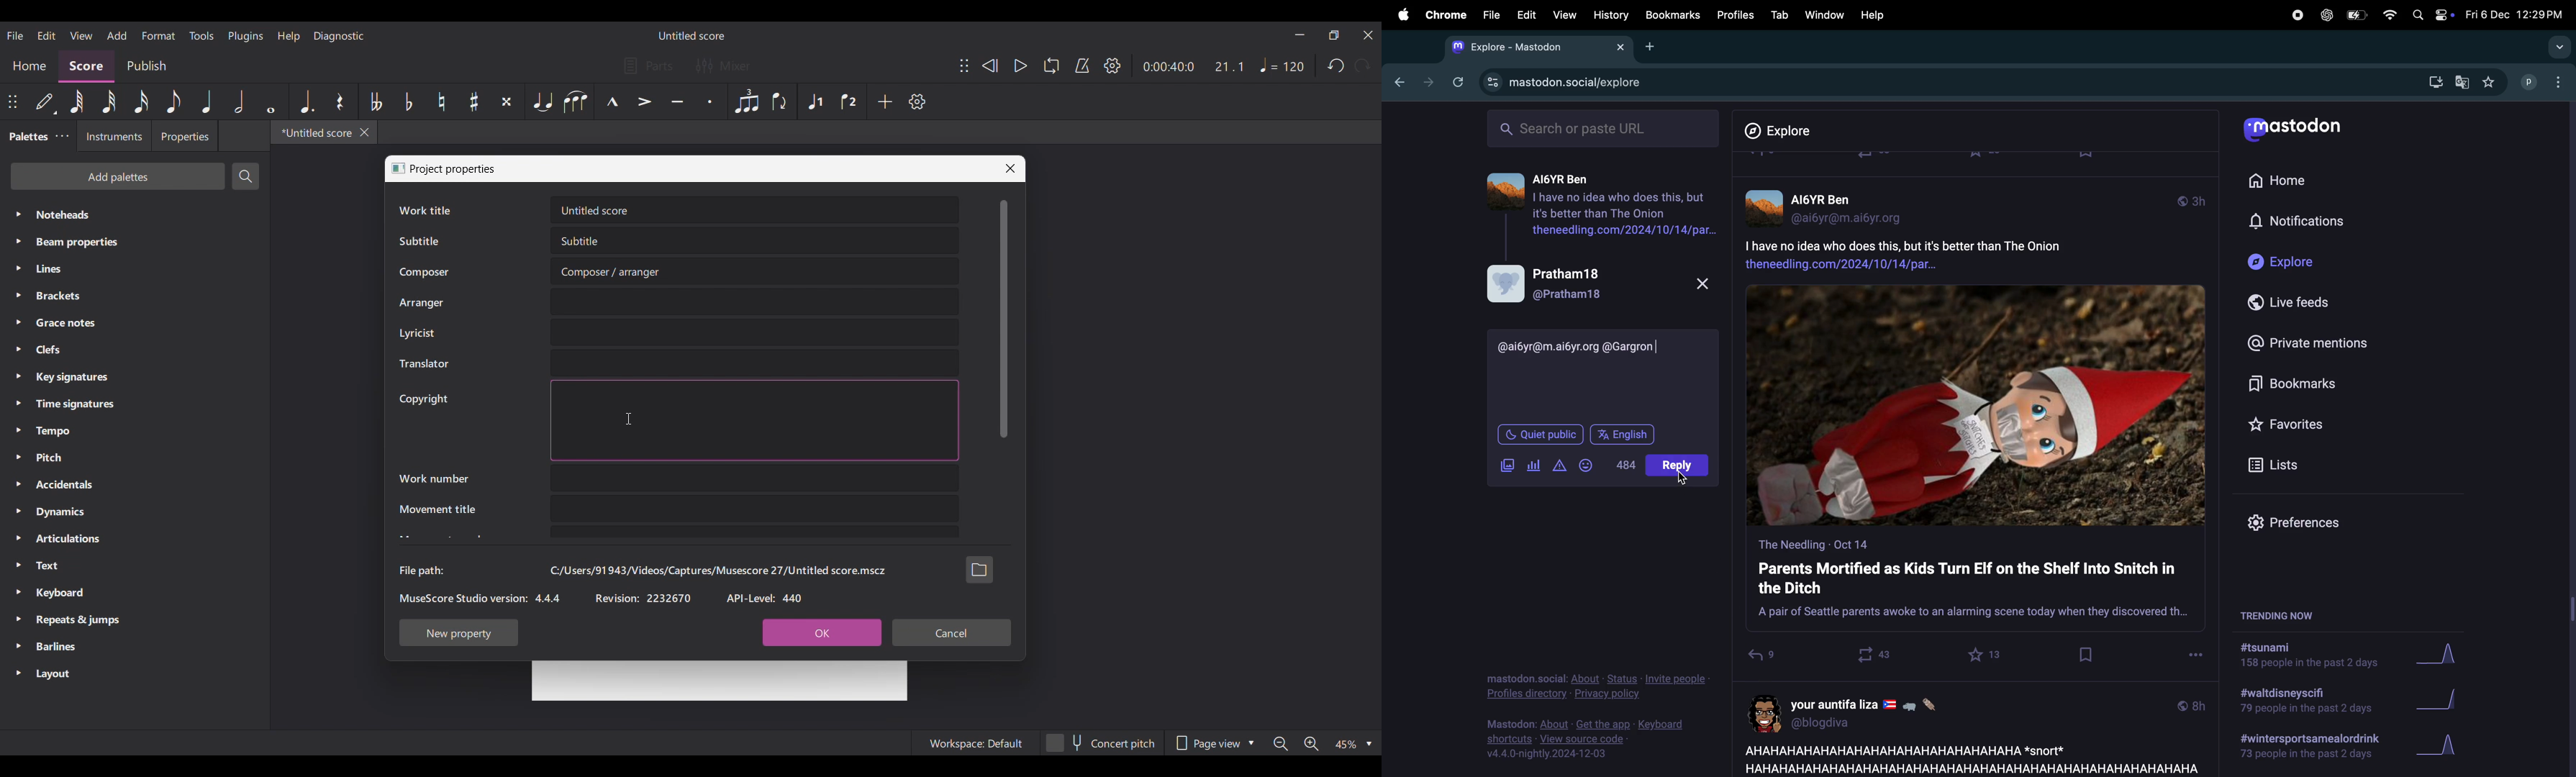 The height and width of the screenshot is (784, 2576). I want to click on Beam properties, so click(135, 242).